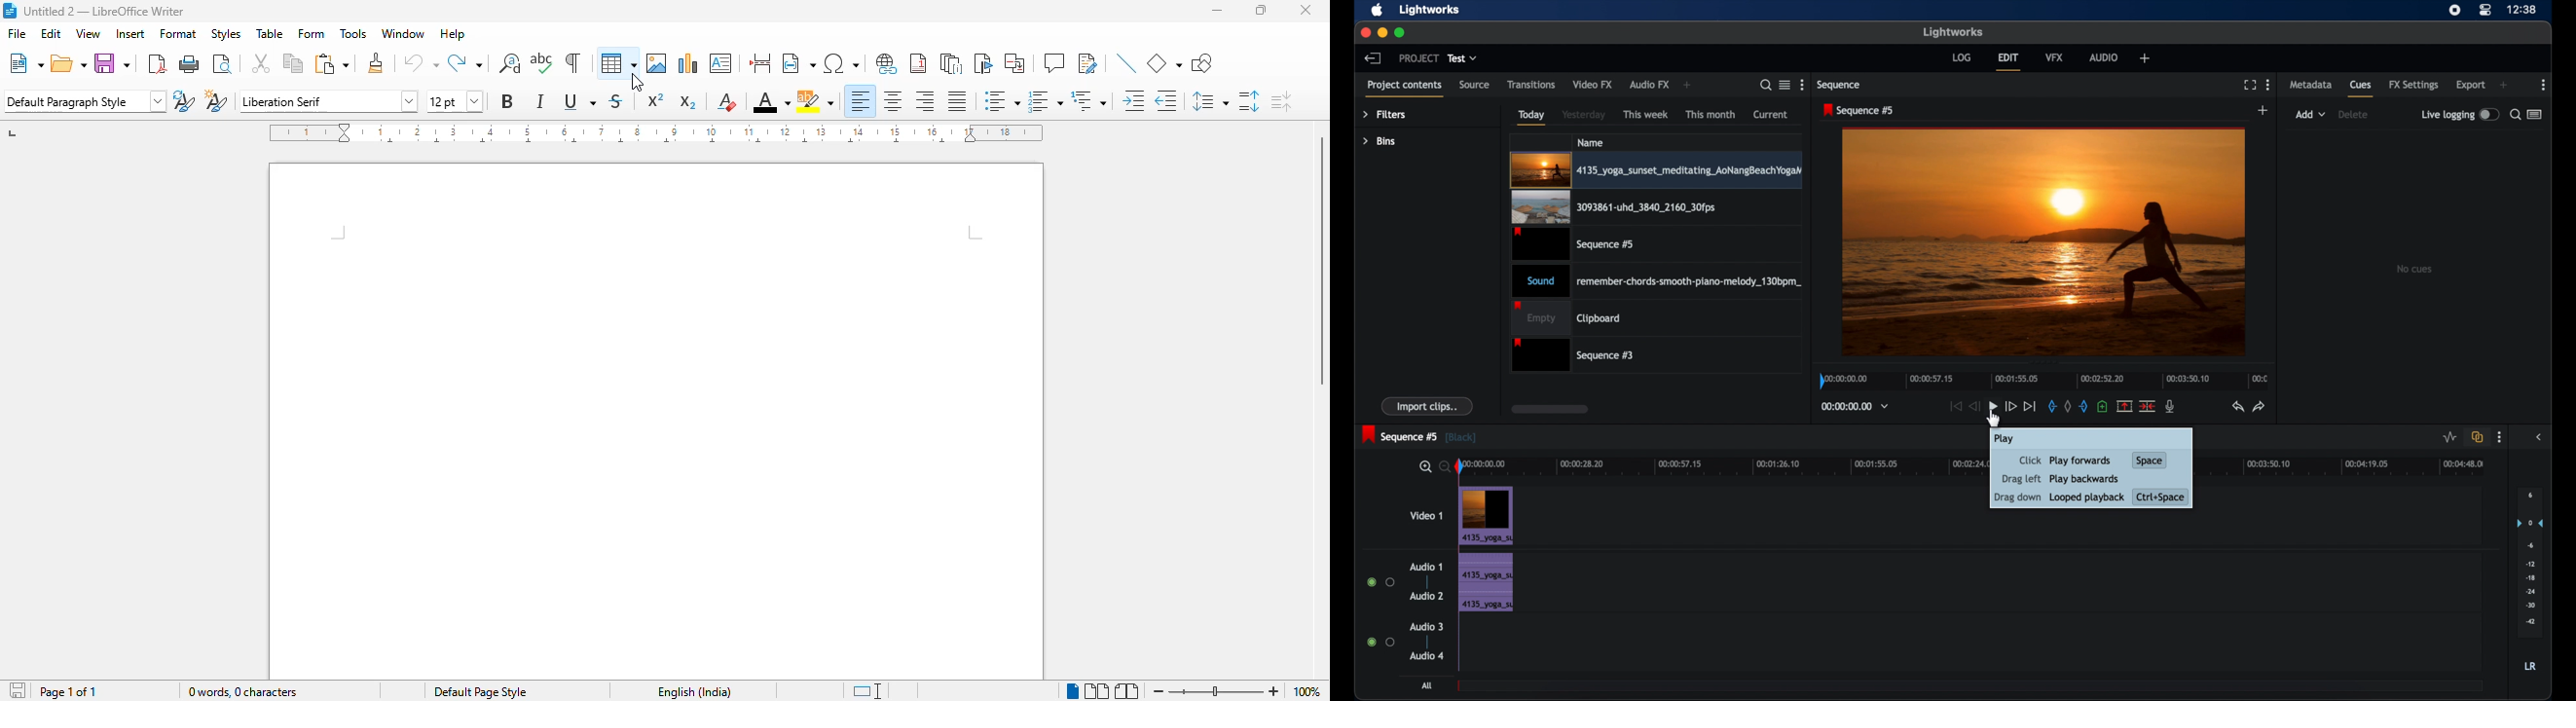  Describe the element at coordinates (1046, 101) in the screenshot. I see `toggle ordered list` at that location.